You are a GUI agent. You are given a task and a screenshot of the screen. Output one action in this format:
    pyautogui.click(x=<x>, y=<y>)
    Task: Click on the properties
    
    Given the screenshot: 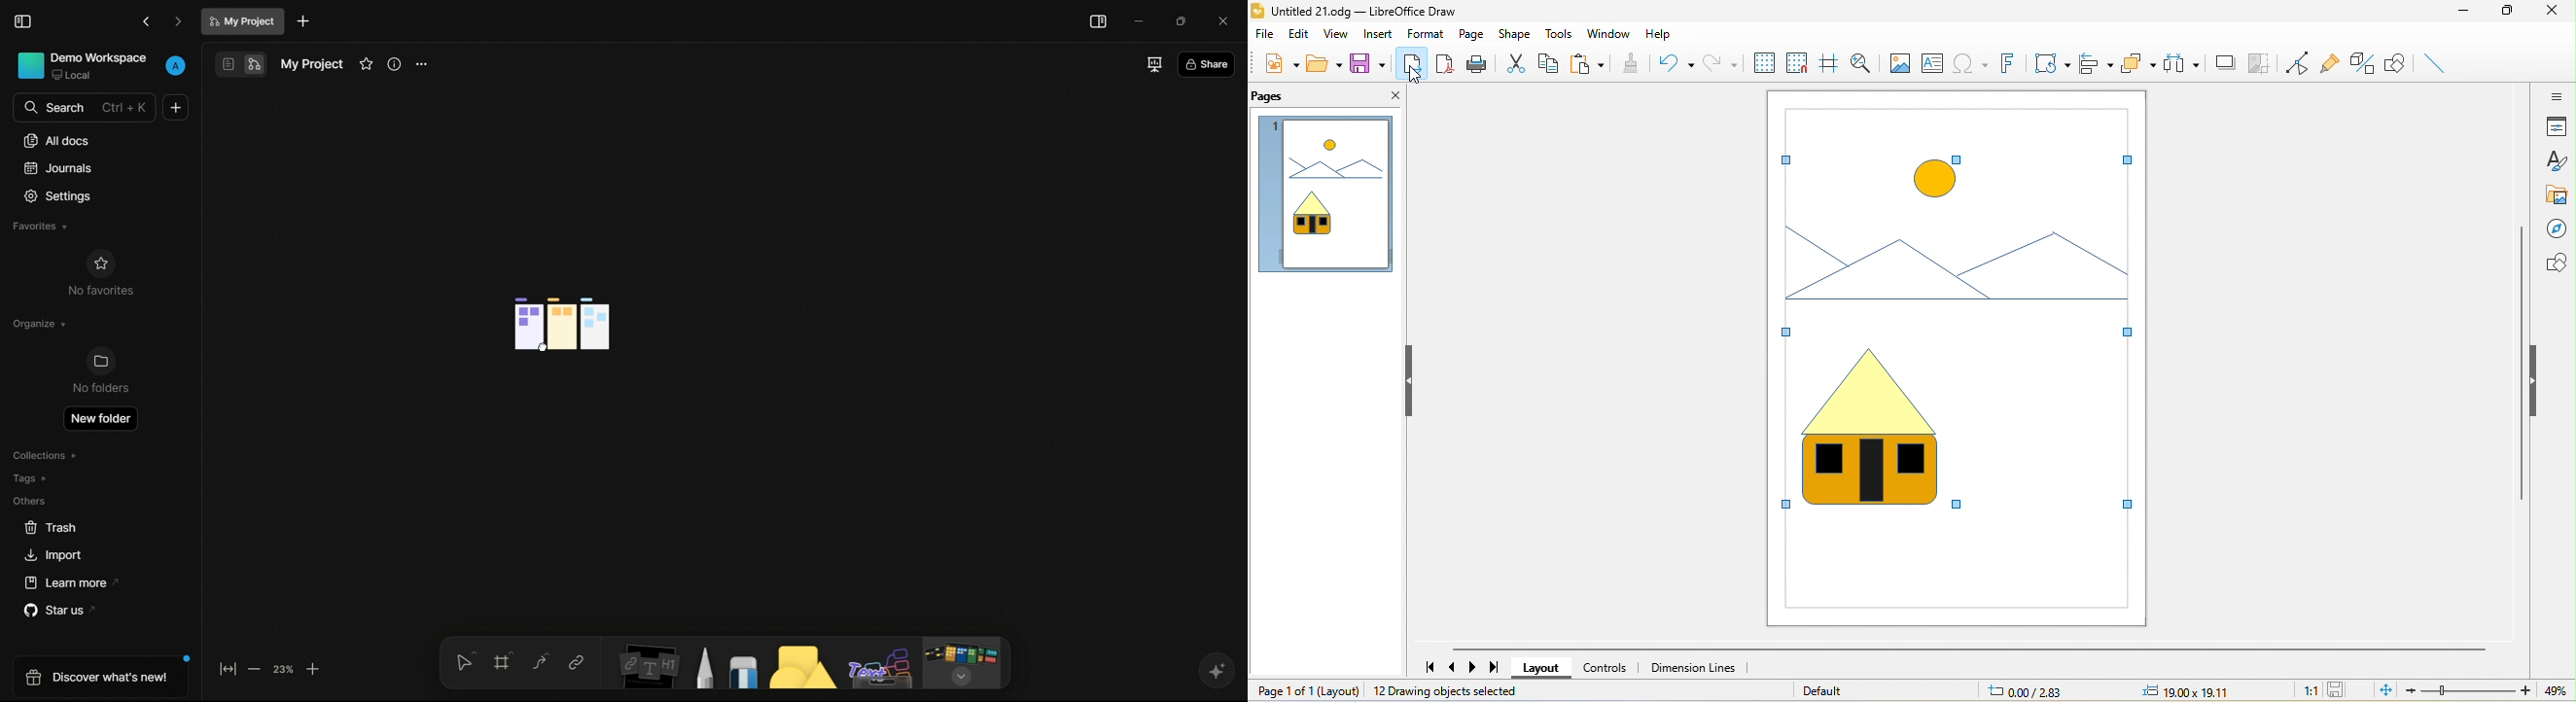 What is the action you would take?
    pyautogui.click(x=2556, y=126)
    